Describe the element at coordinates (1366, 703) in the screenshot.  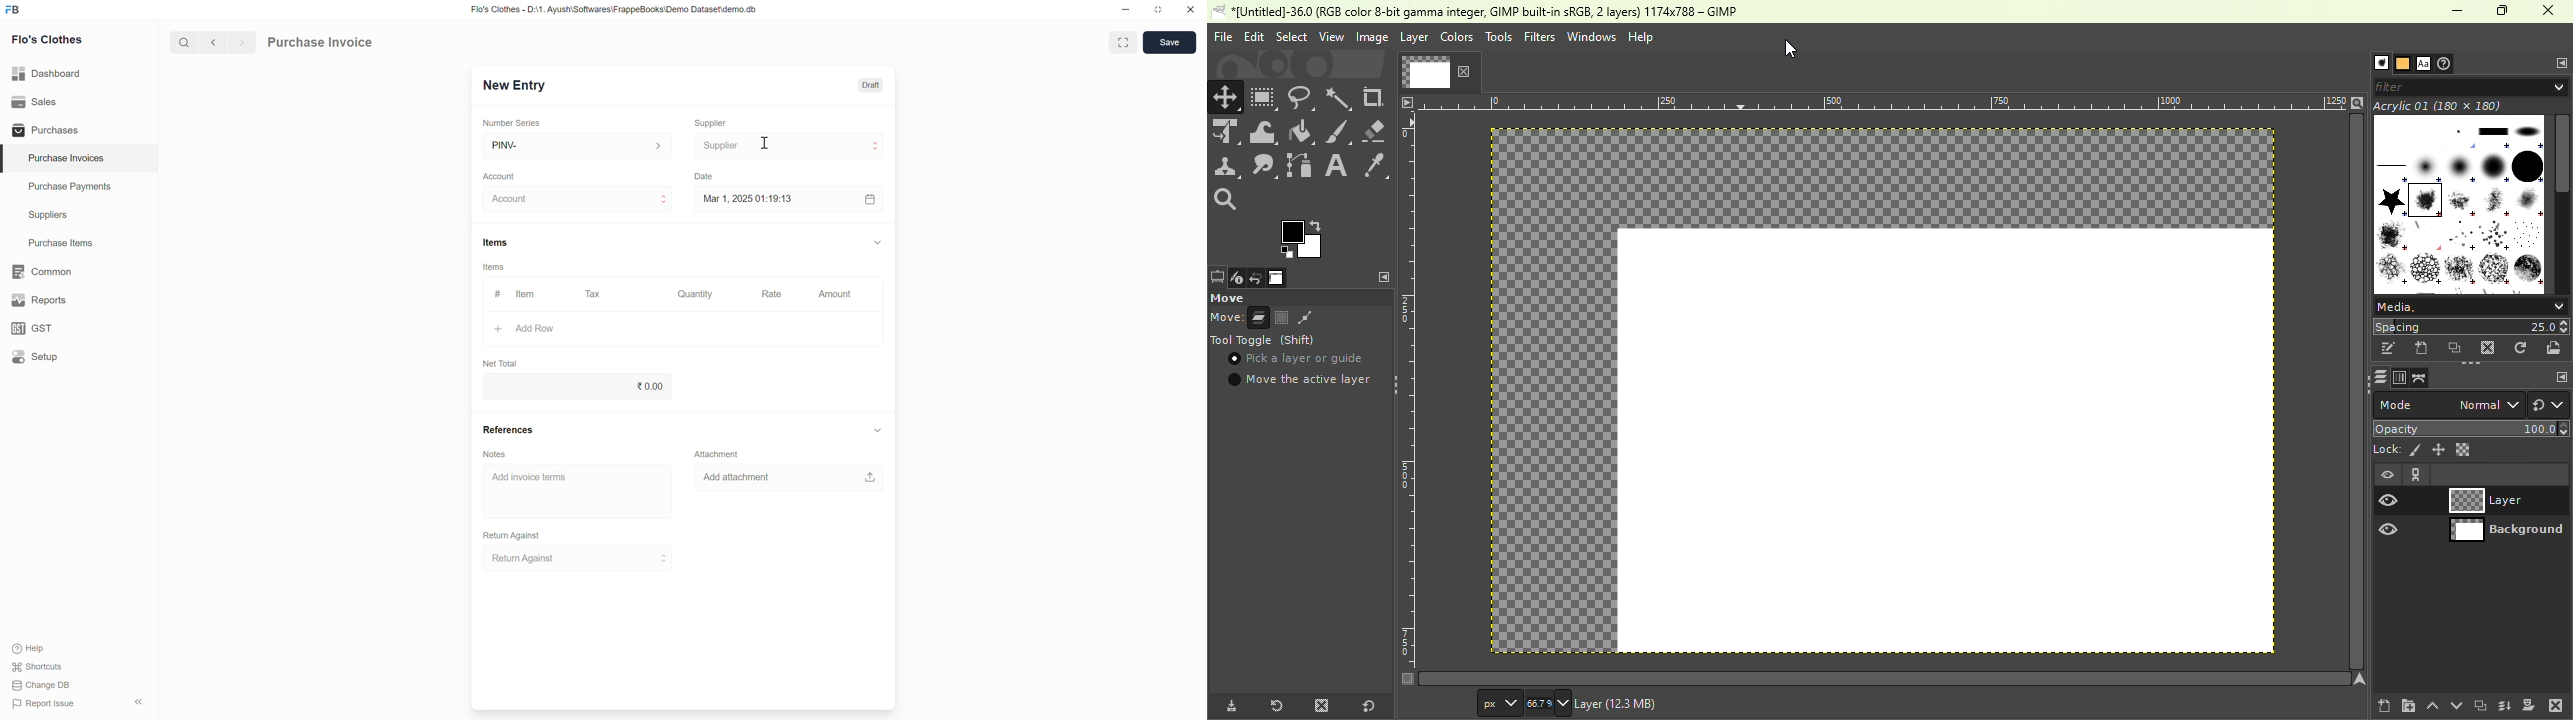
I see `Reset to default values` at that location.